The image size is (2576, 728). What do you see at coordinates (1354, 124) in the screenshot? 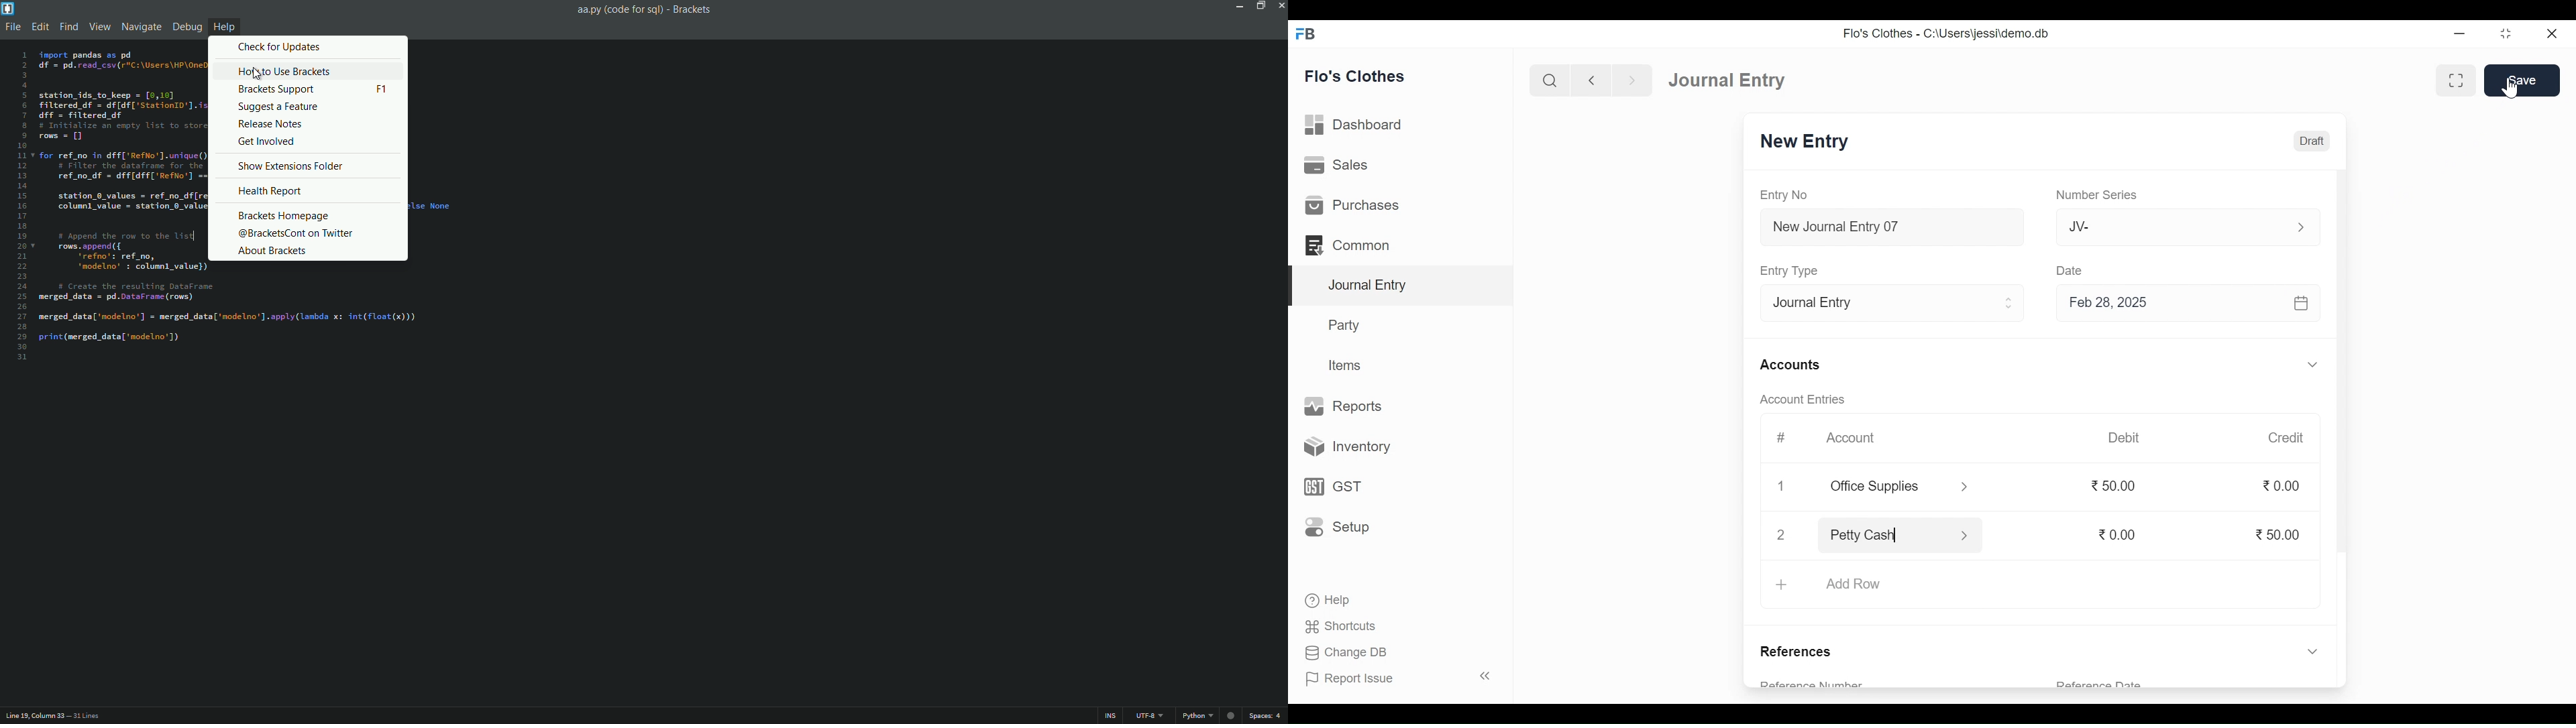
I see `Dashboard` at bounding box center [1354, 124].